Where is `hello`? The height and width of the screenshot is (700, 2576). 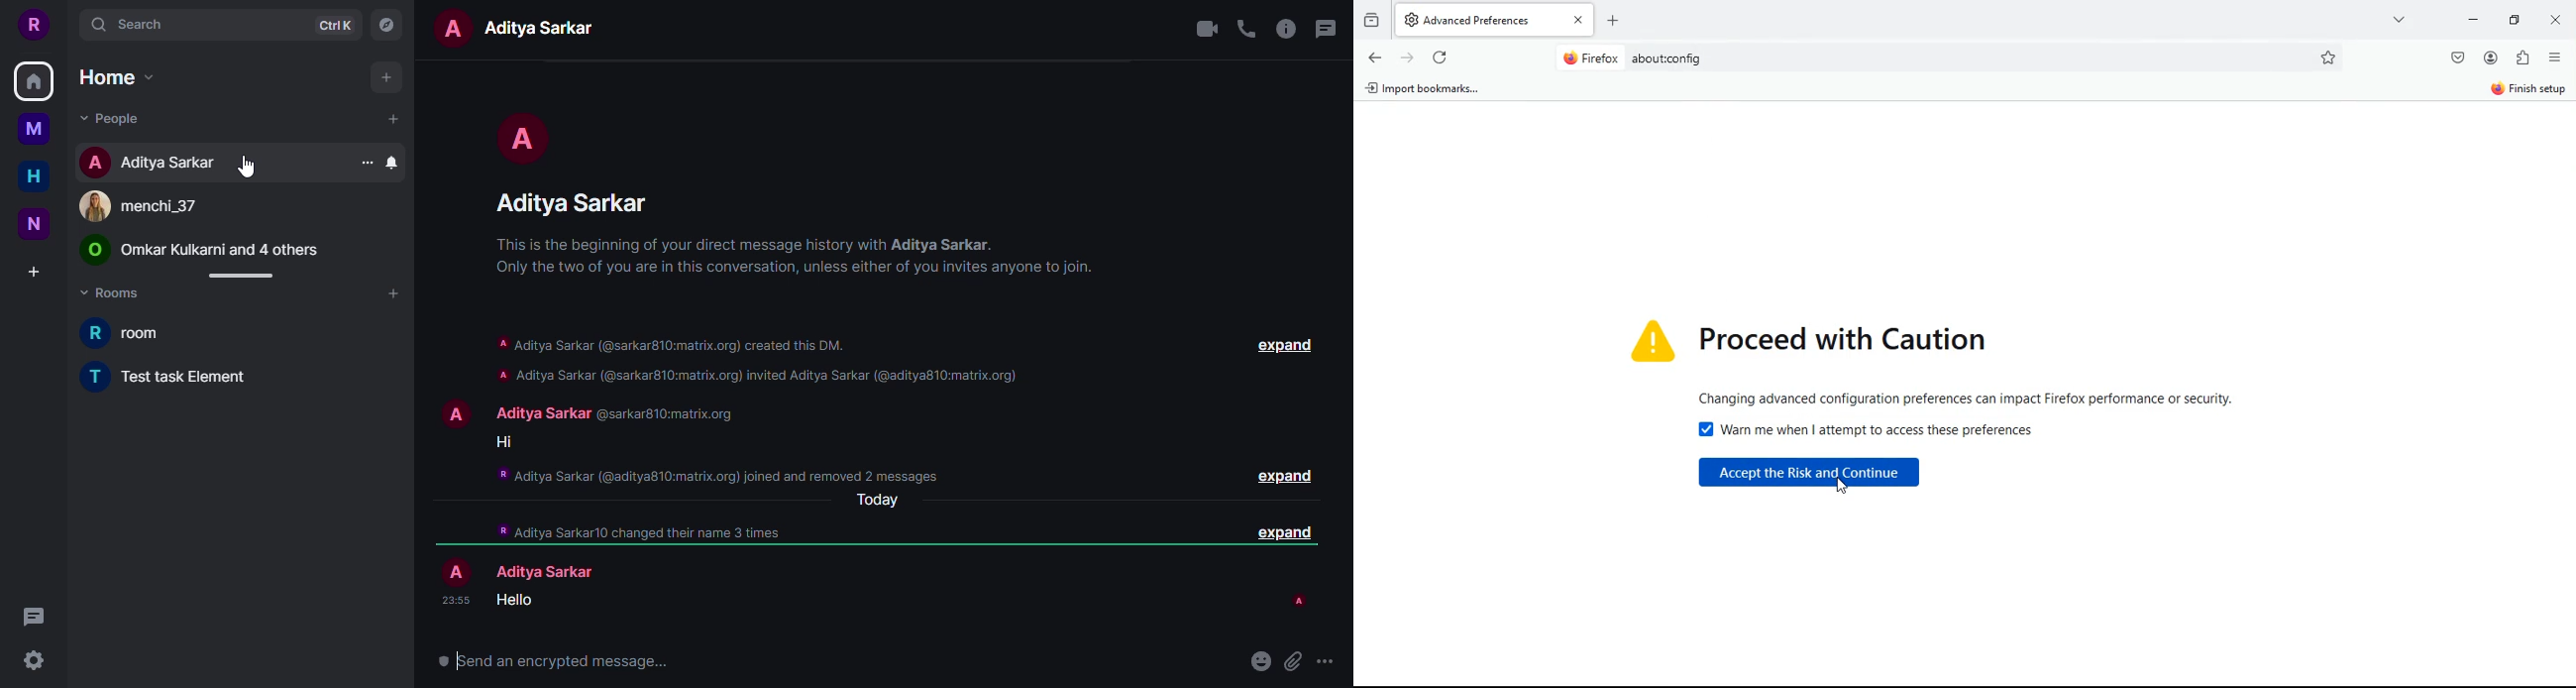 hello is located at coordinates (516, 600).